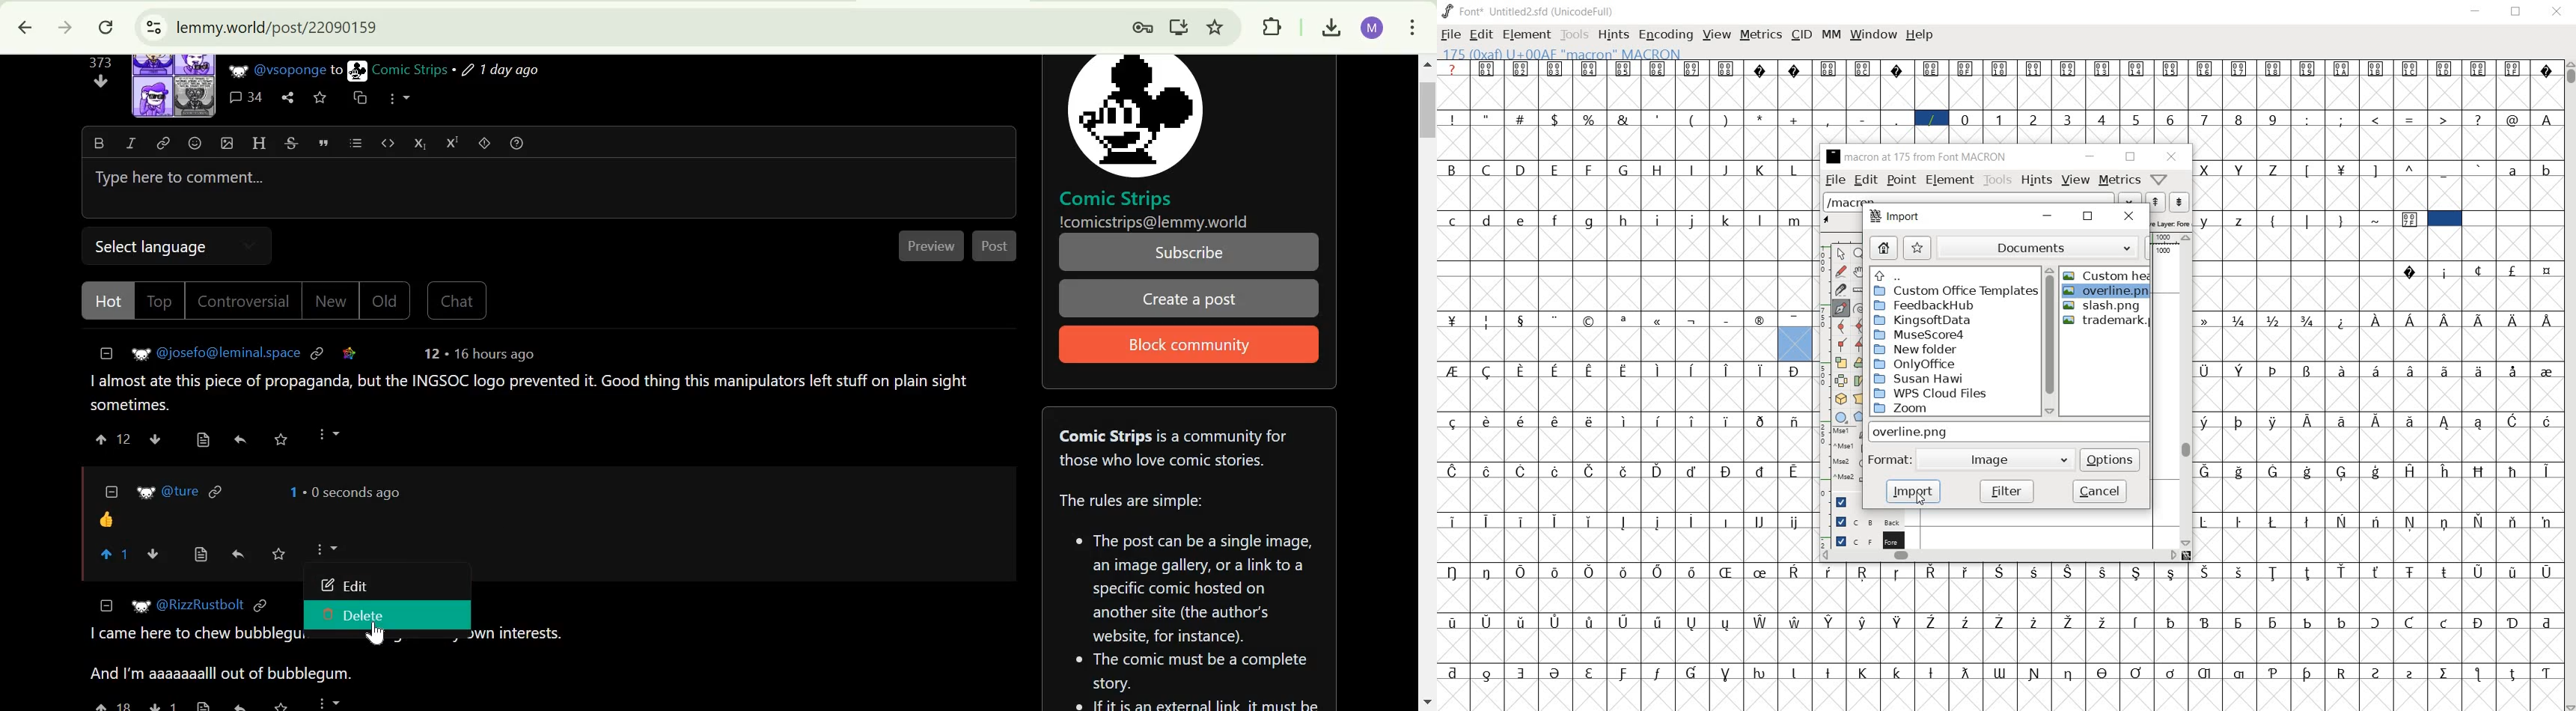  I want to click on Symbol, so click(1524, 571).